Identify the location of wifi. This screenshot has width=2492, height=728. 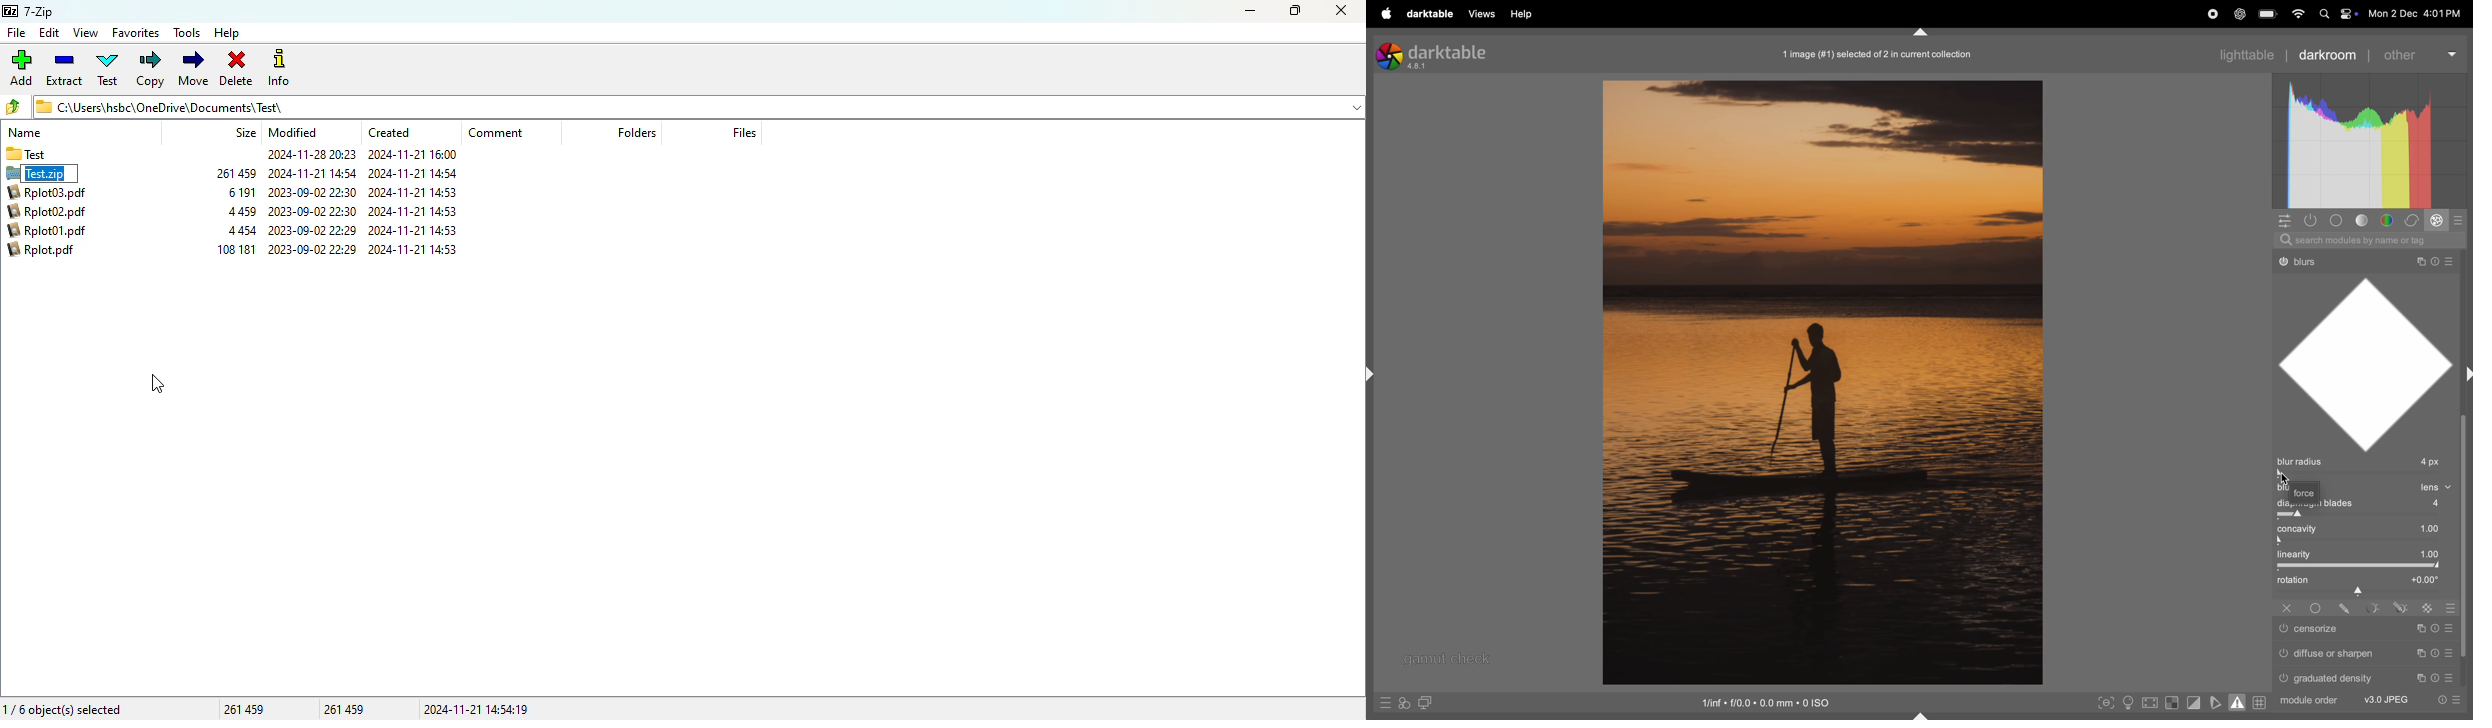
(2298, 14).